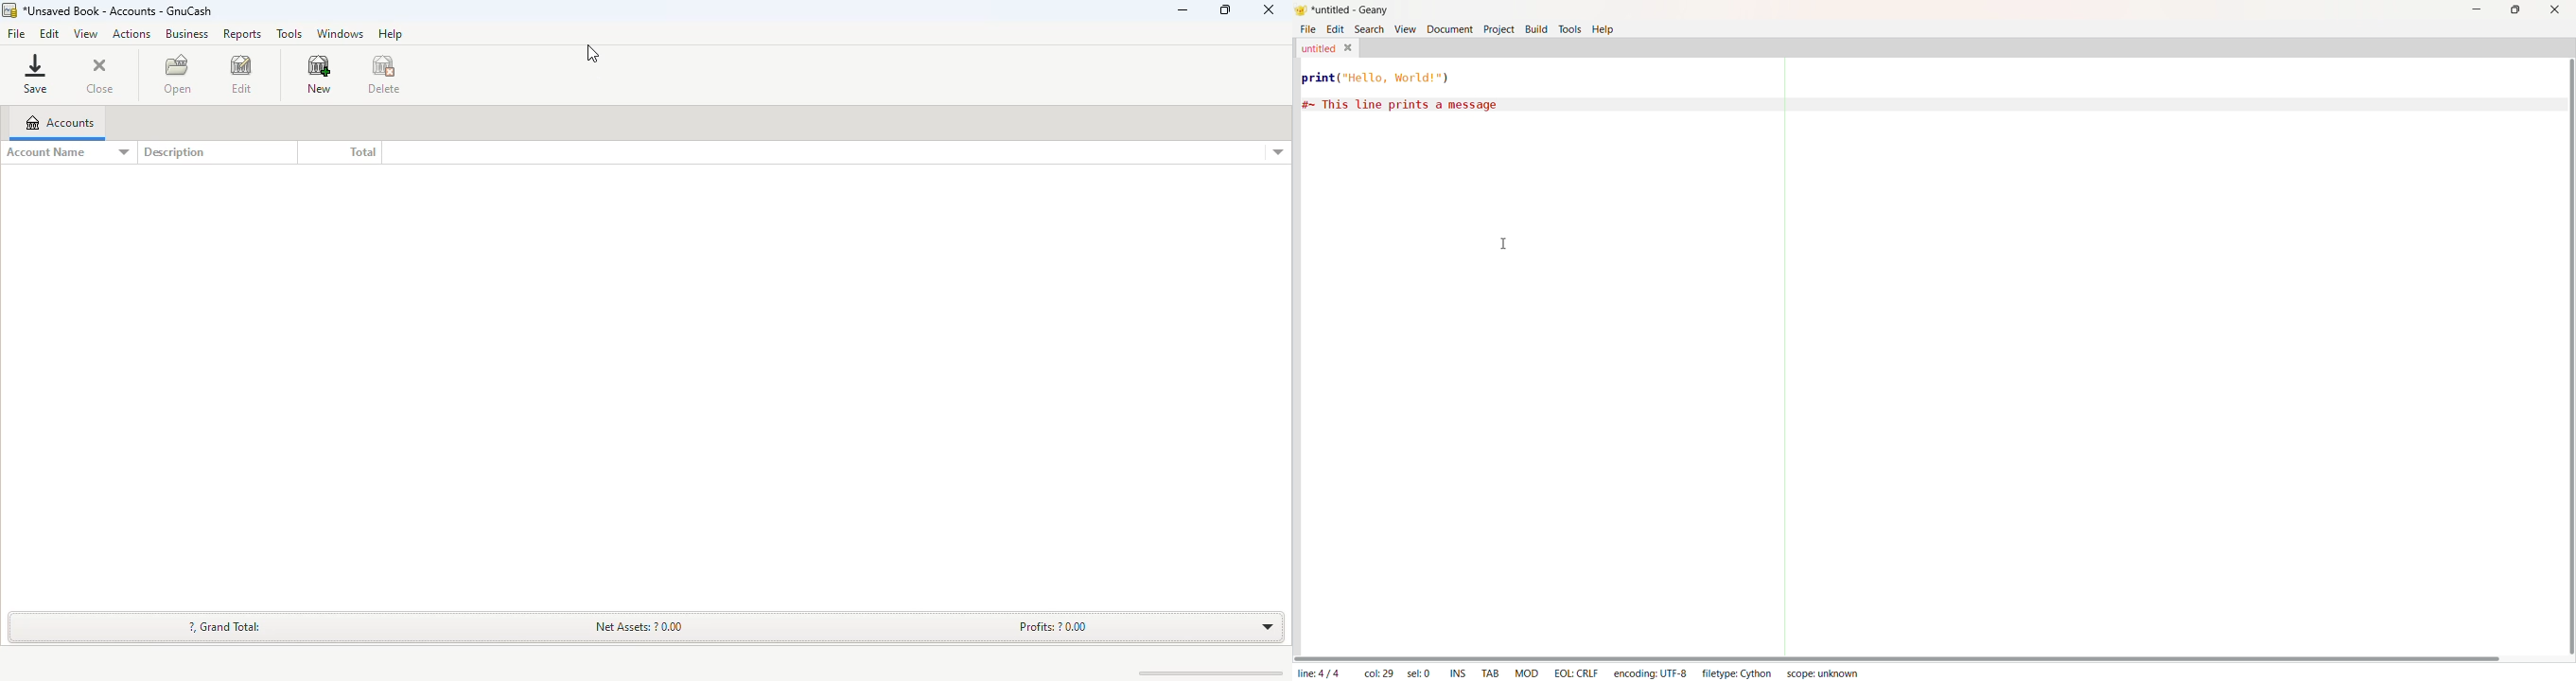  What do you see at coordinates (60, 122) in the screenshot?
I see `accounts` at bounding box center [60, 122].